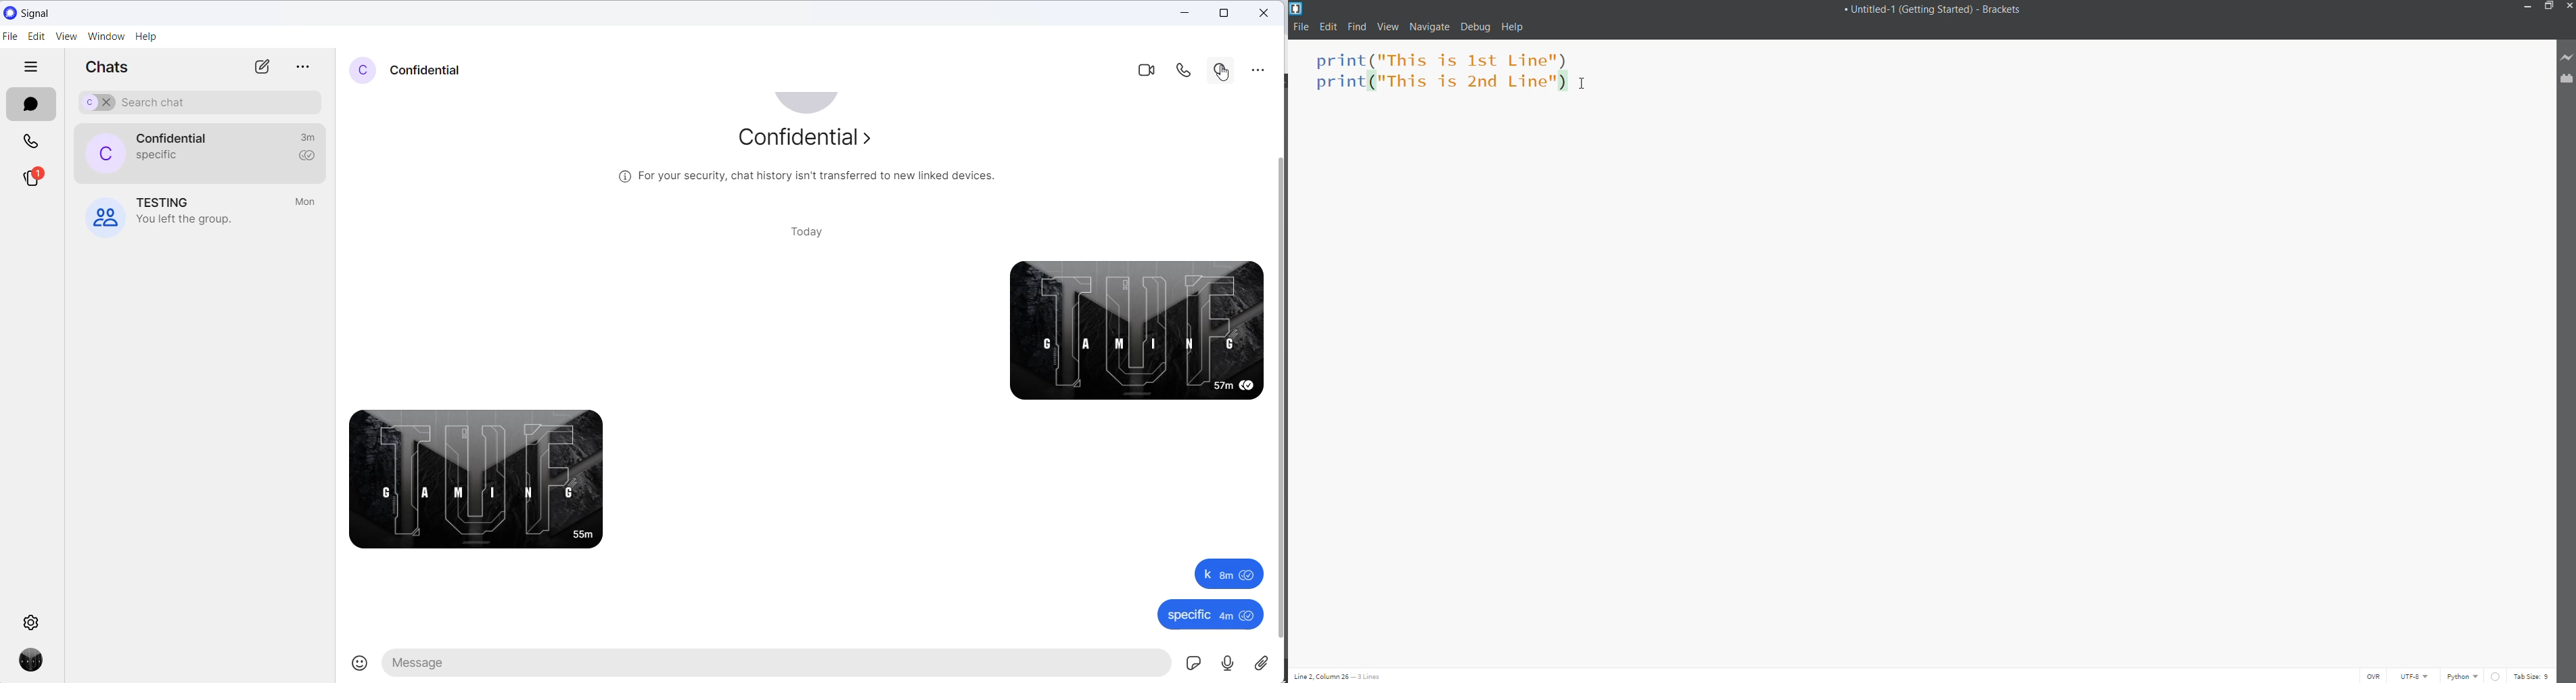 Image resolution: width=2576 pixels, height=700 pixels. What do you see at coordinates (114, 71) in the screenshot?
I see `chats heading` at bounding box center [114, 71].